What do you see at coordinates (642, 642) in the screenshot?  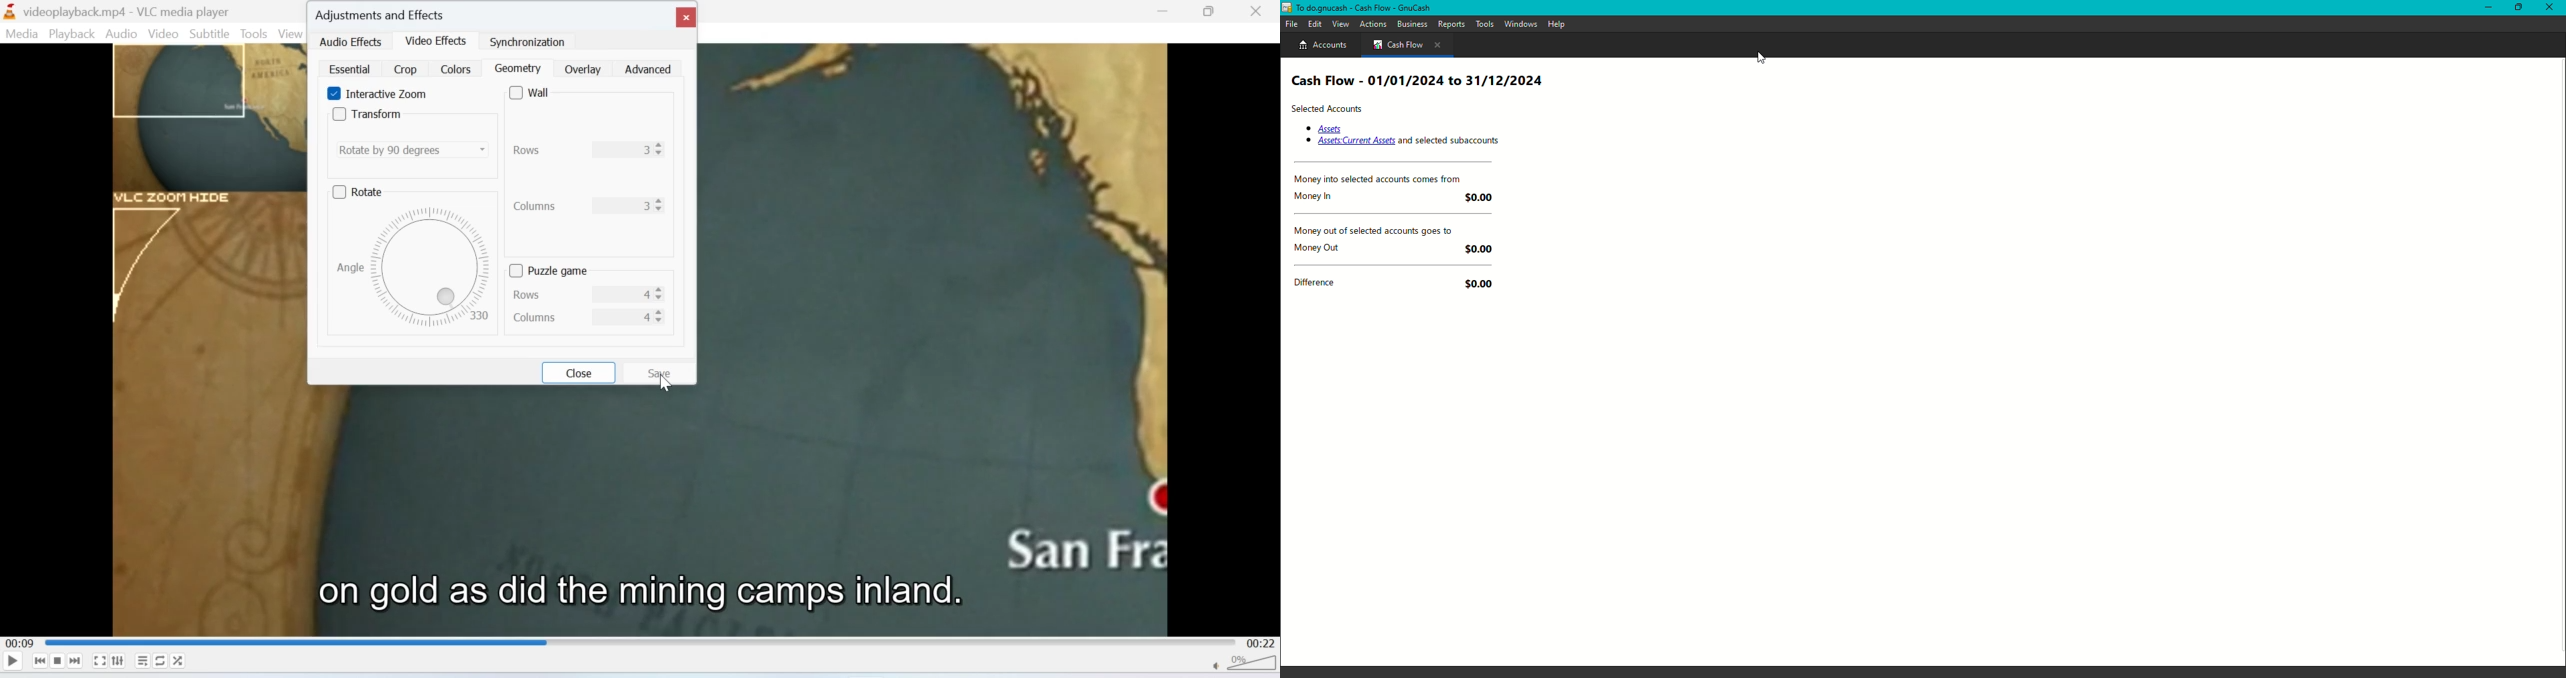 I see `Playbar` at bounding box center [642, 642].